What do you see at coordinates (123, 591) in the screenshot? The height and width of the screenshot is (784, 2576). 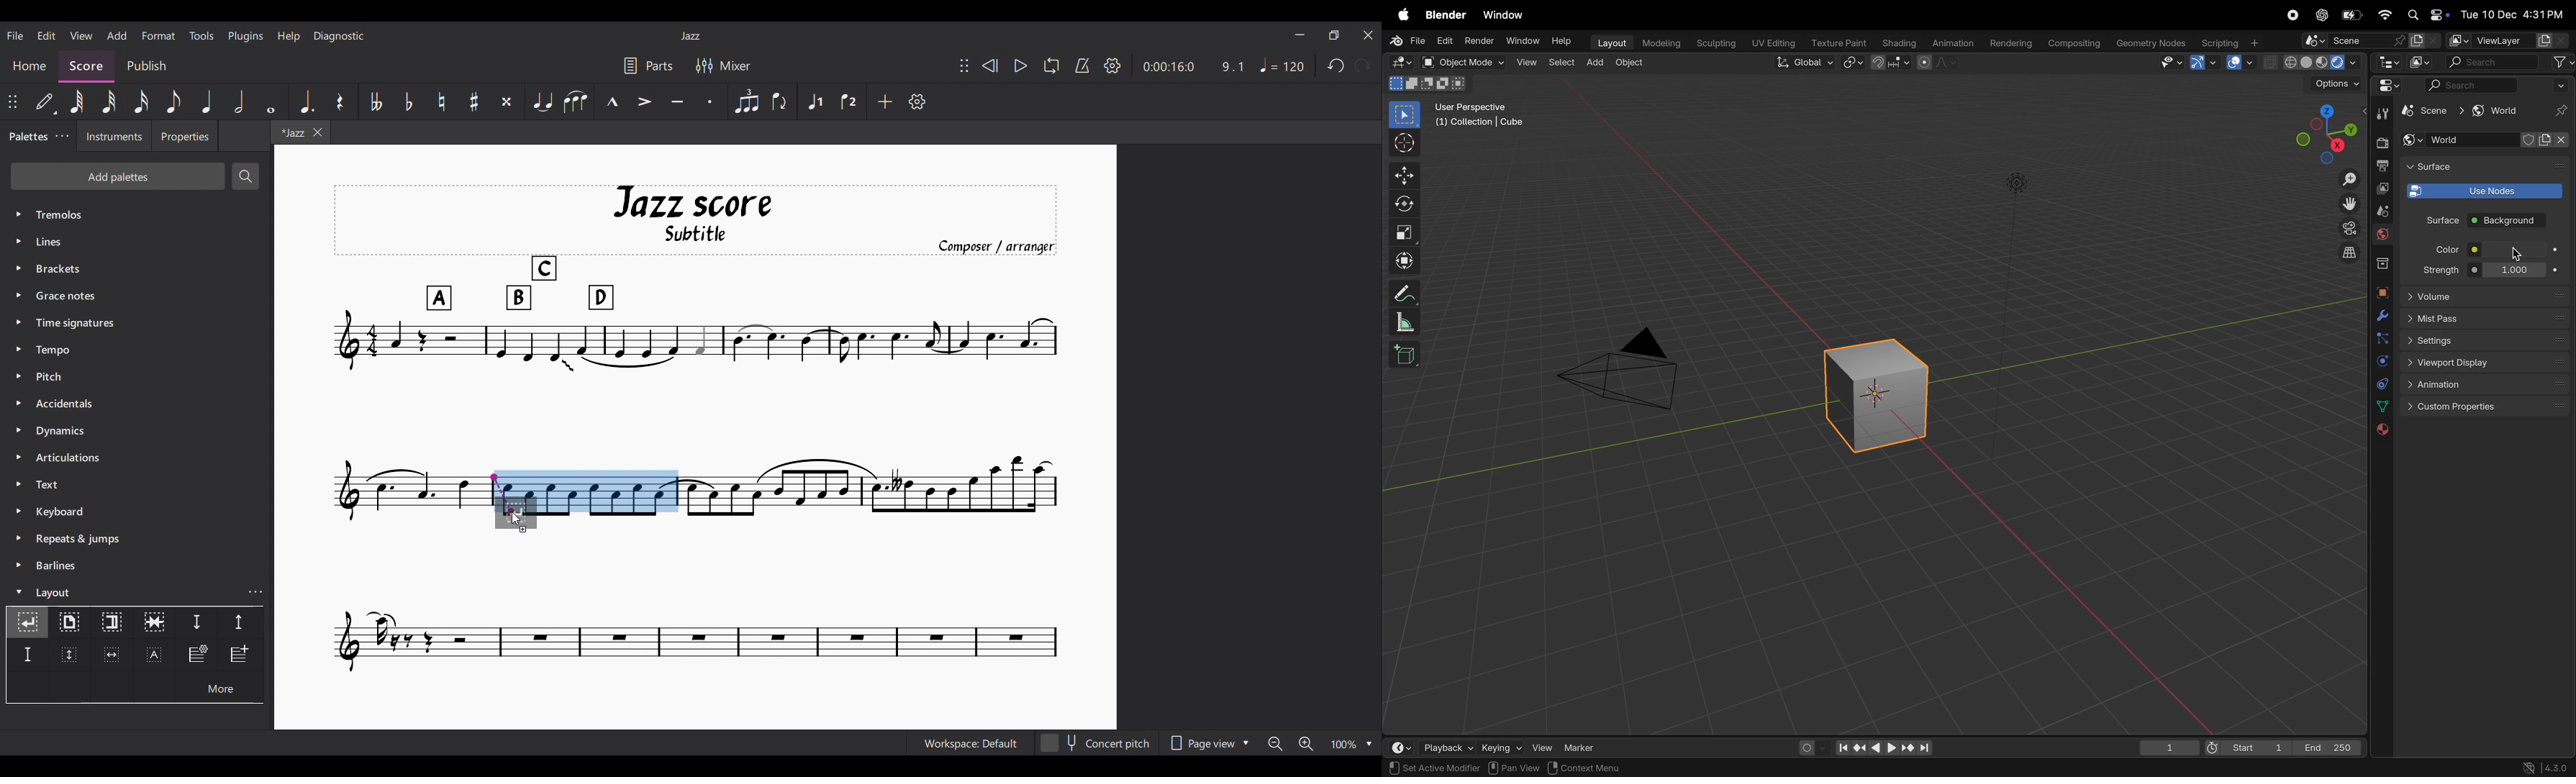 I see `Layout, highlighted by cursor` at bounding box center [123, 591].